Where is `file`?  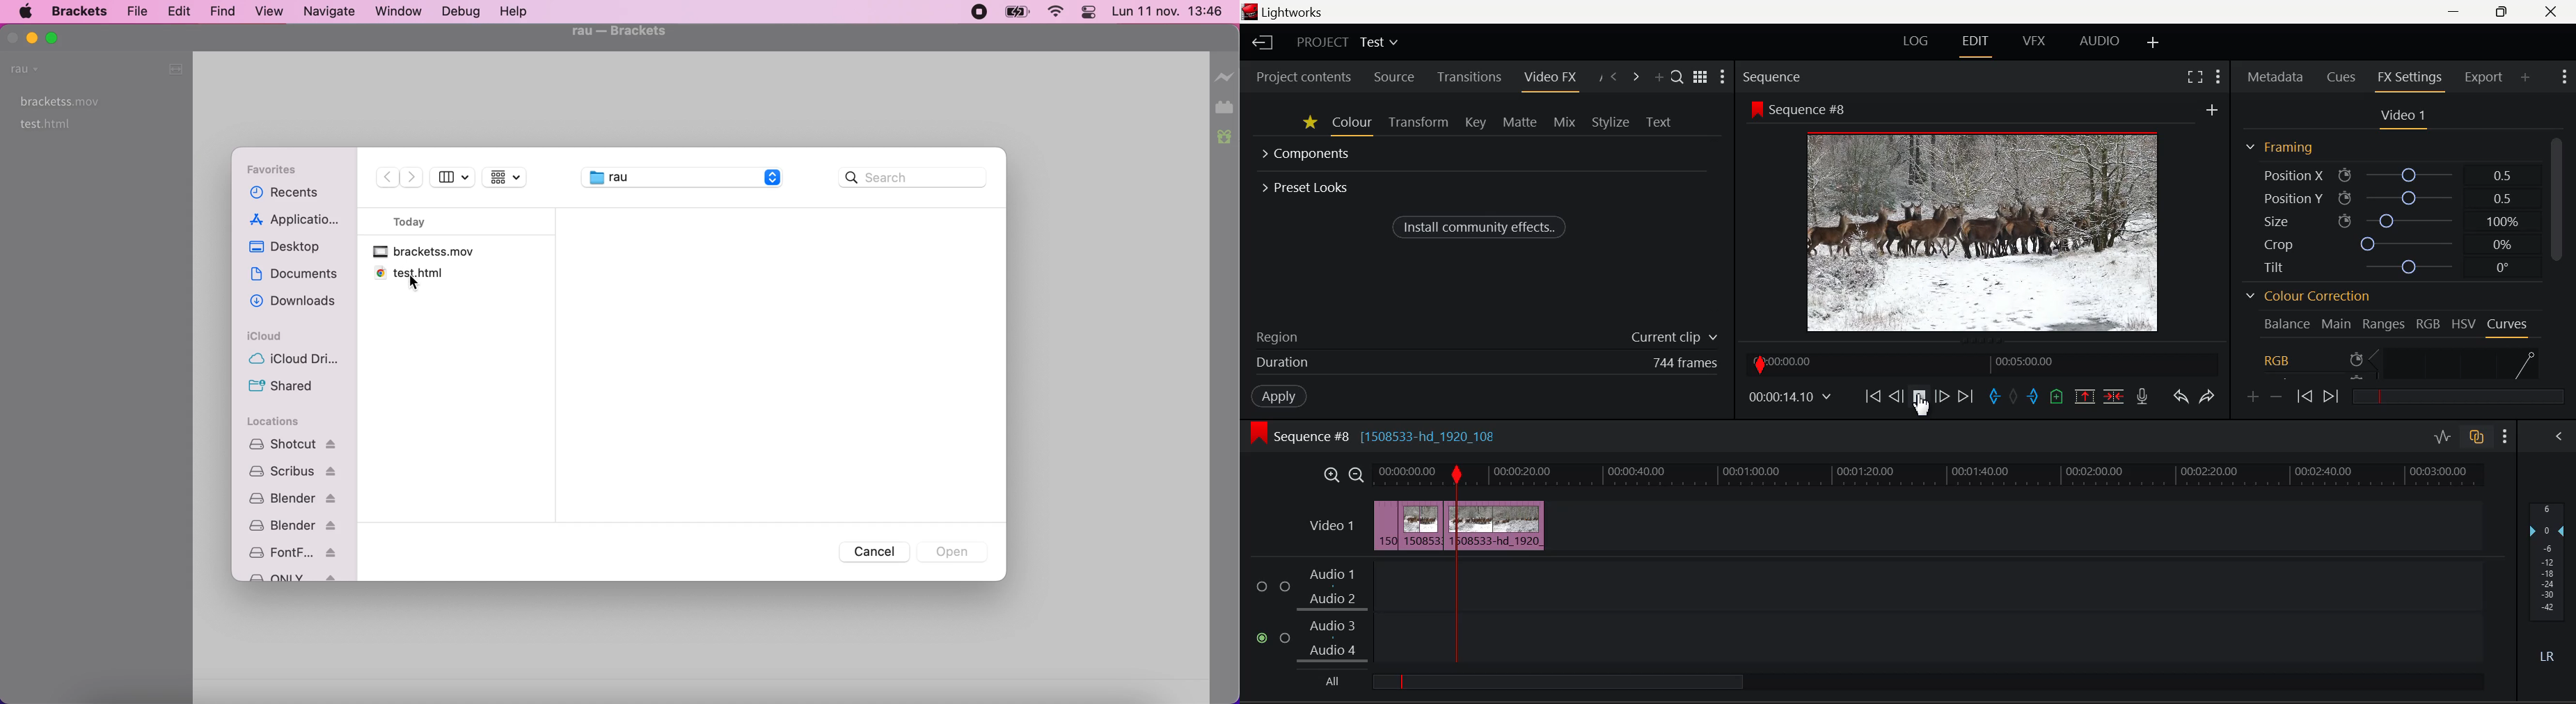 file is located at coordinates (56, 101).